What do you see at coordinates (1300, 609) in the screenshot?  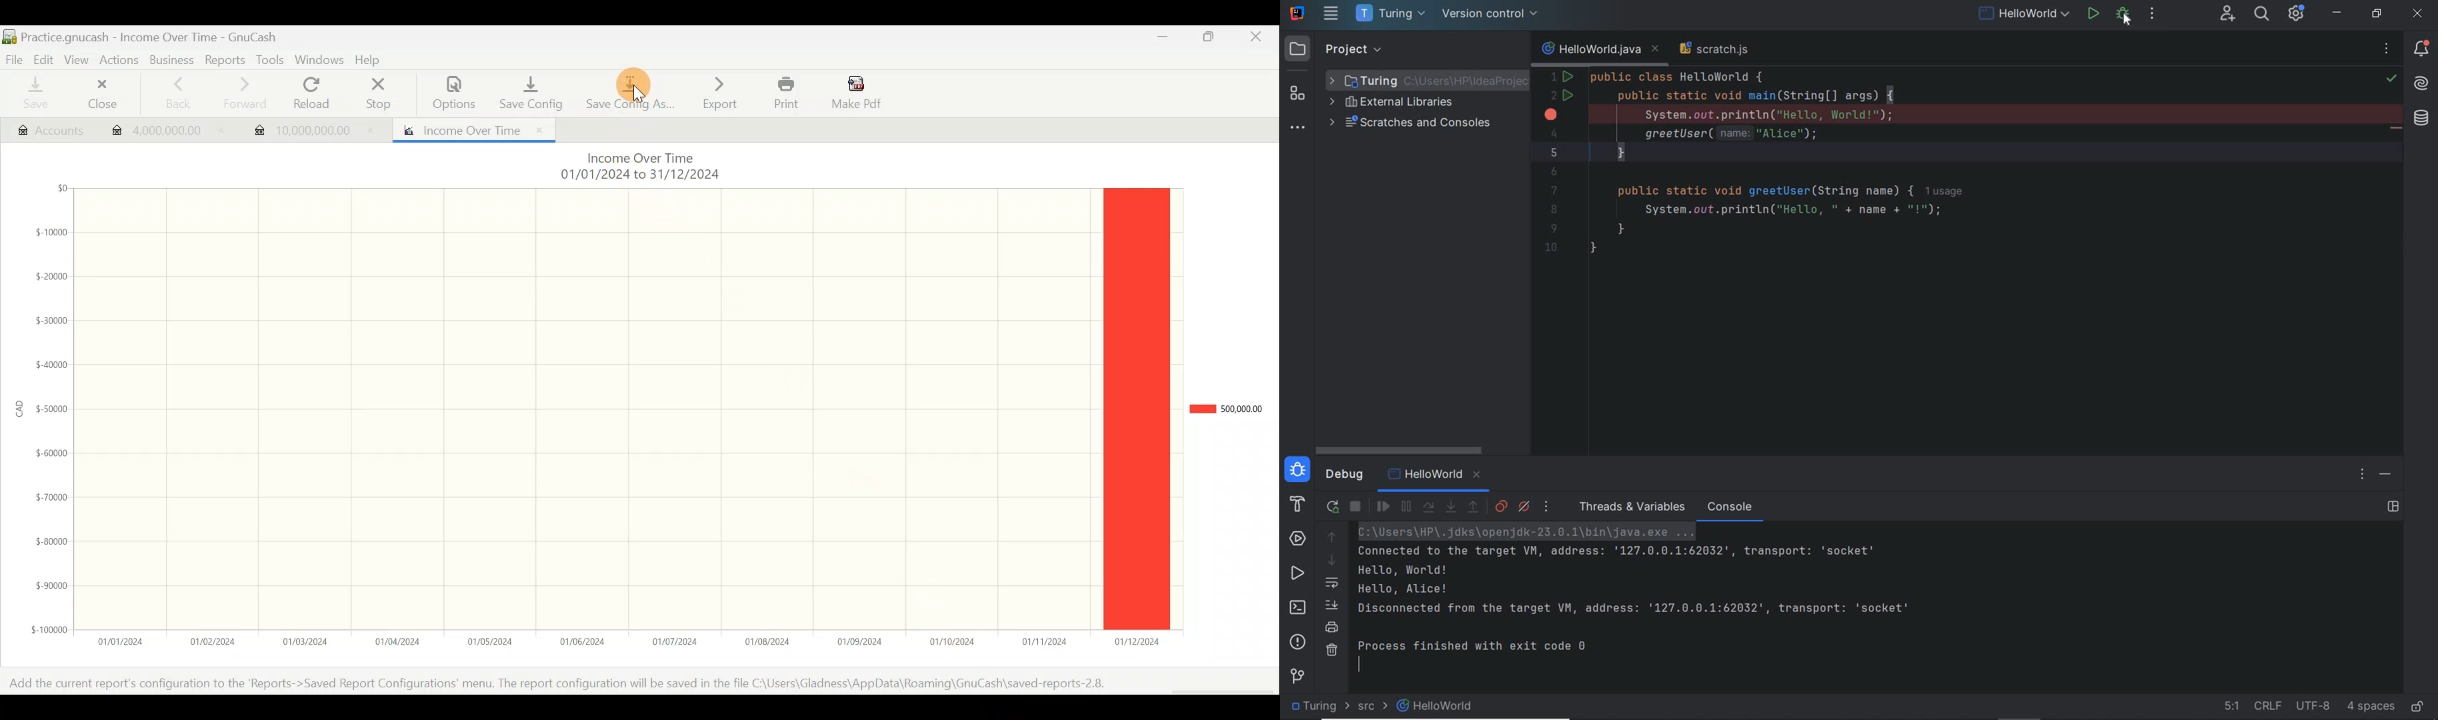 I see `terminal` at bounding box center [1300, 609].